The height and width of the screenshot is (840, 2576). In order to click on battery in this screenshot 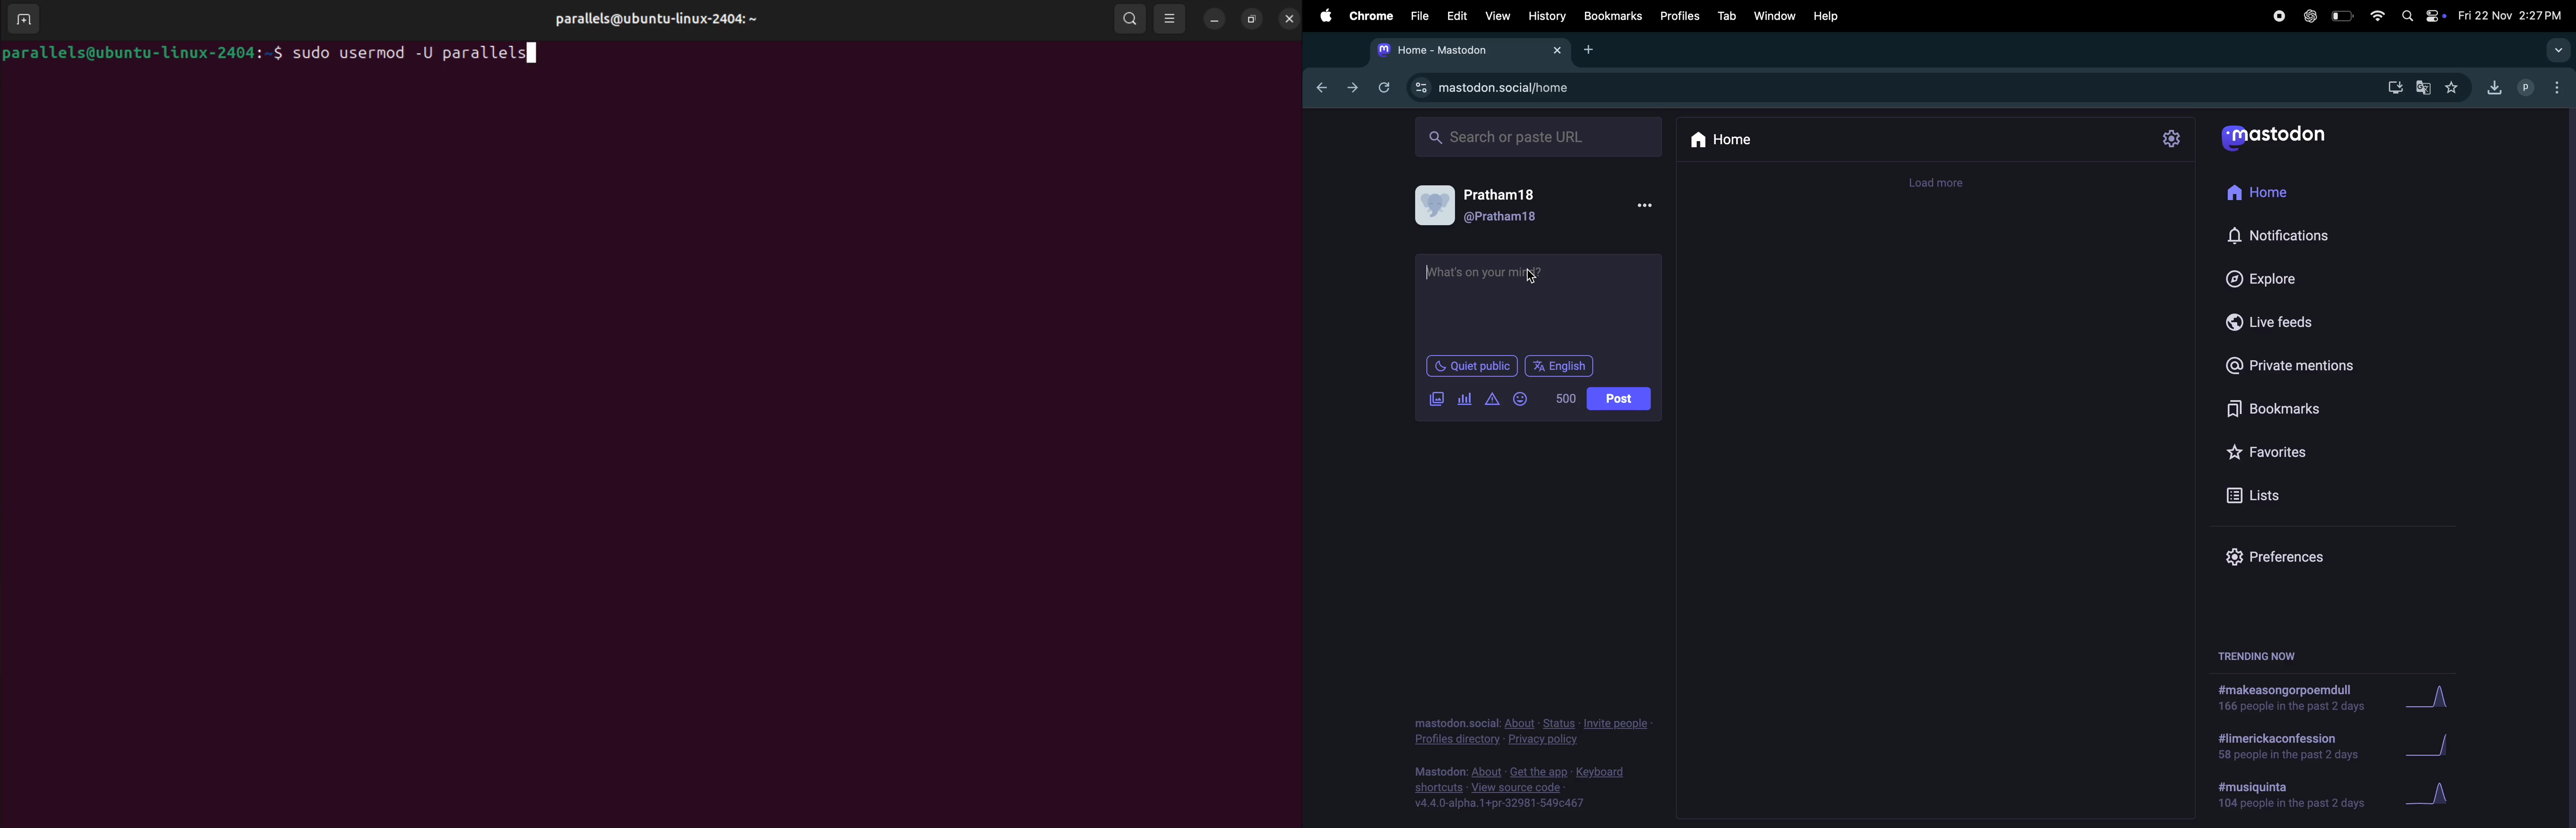, I will do `click(2345, 17)`.